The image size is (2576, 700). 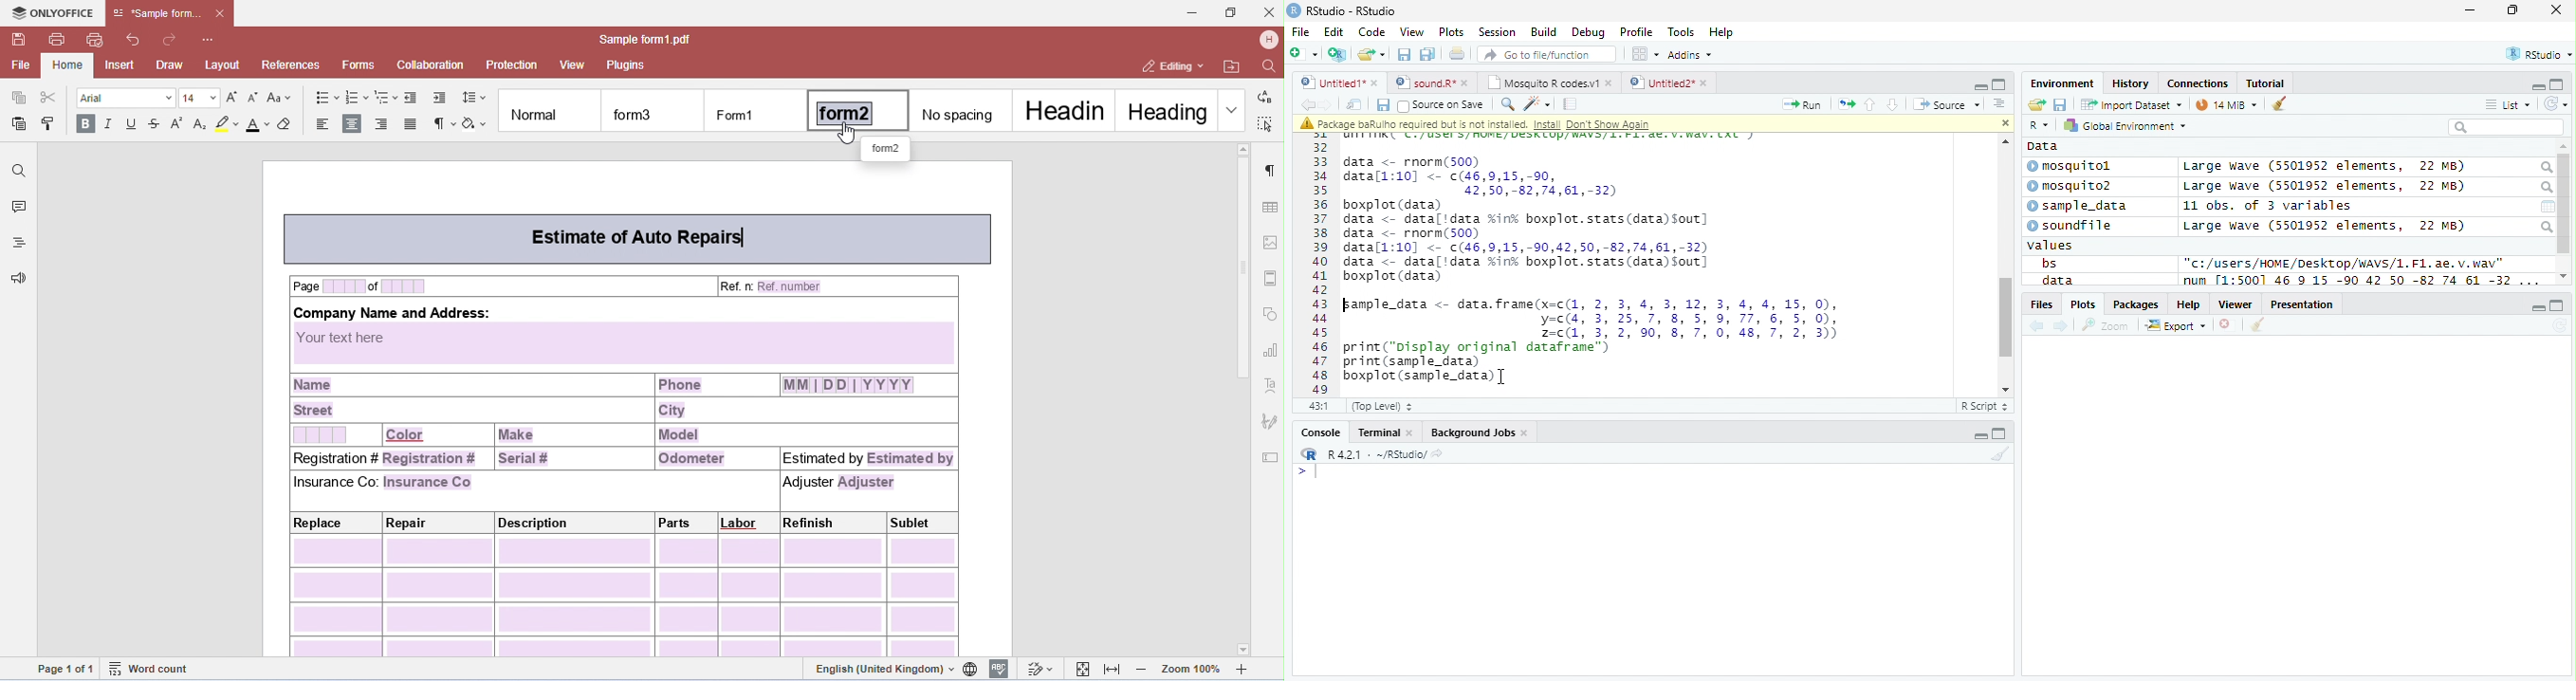 What do you see at coordinates (2565, 204) in the screenshot?
I see `scroll bar` at bounding box center [2565, 204].